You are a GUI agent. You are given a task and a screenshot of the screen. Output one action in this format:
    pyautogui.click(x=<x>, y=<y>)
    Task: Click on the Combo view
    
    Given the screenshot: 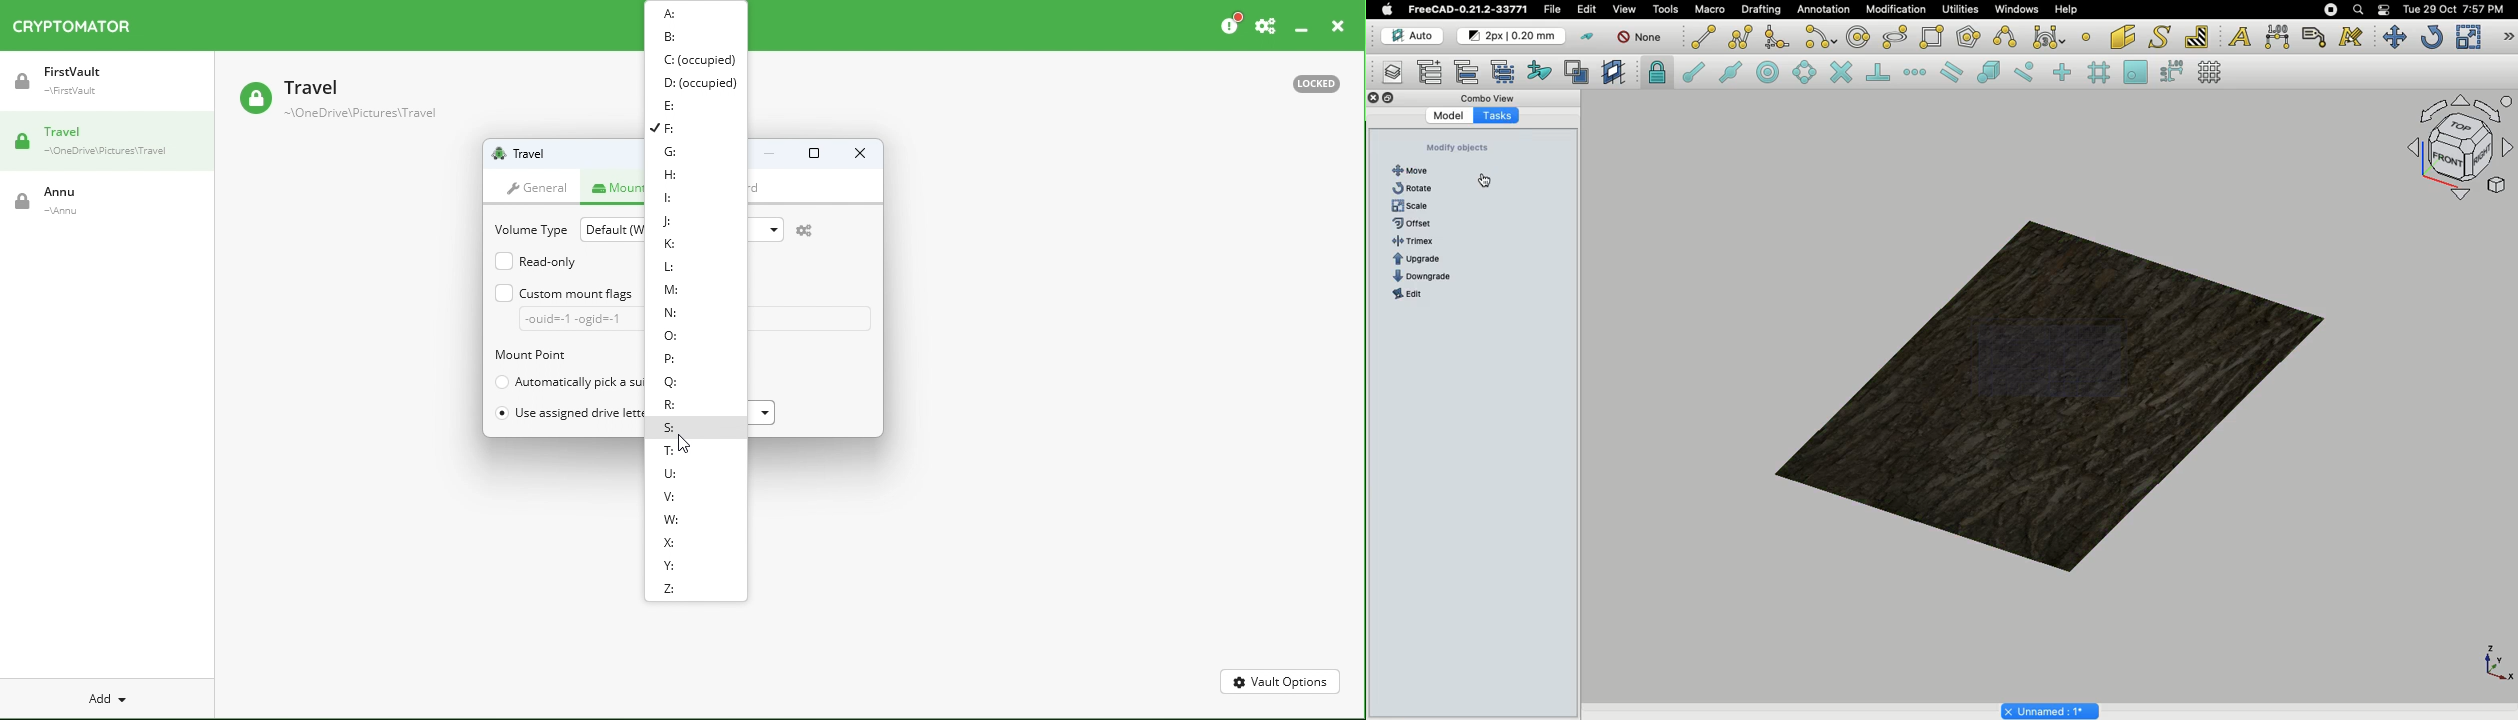 What is the action you would take?
    pyautogui.click(x=1489, y=98)
    